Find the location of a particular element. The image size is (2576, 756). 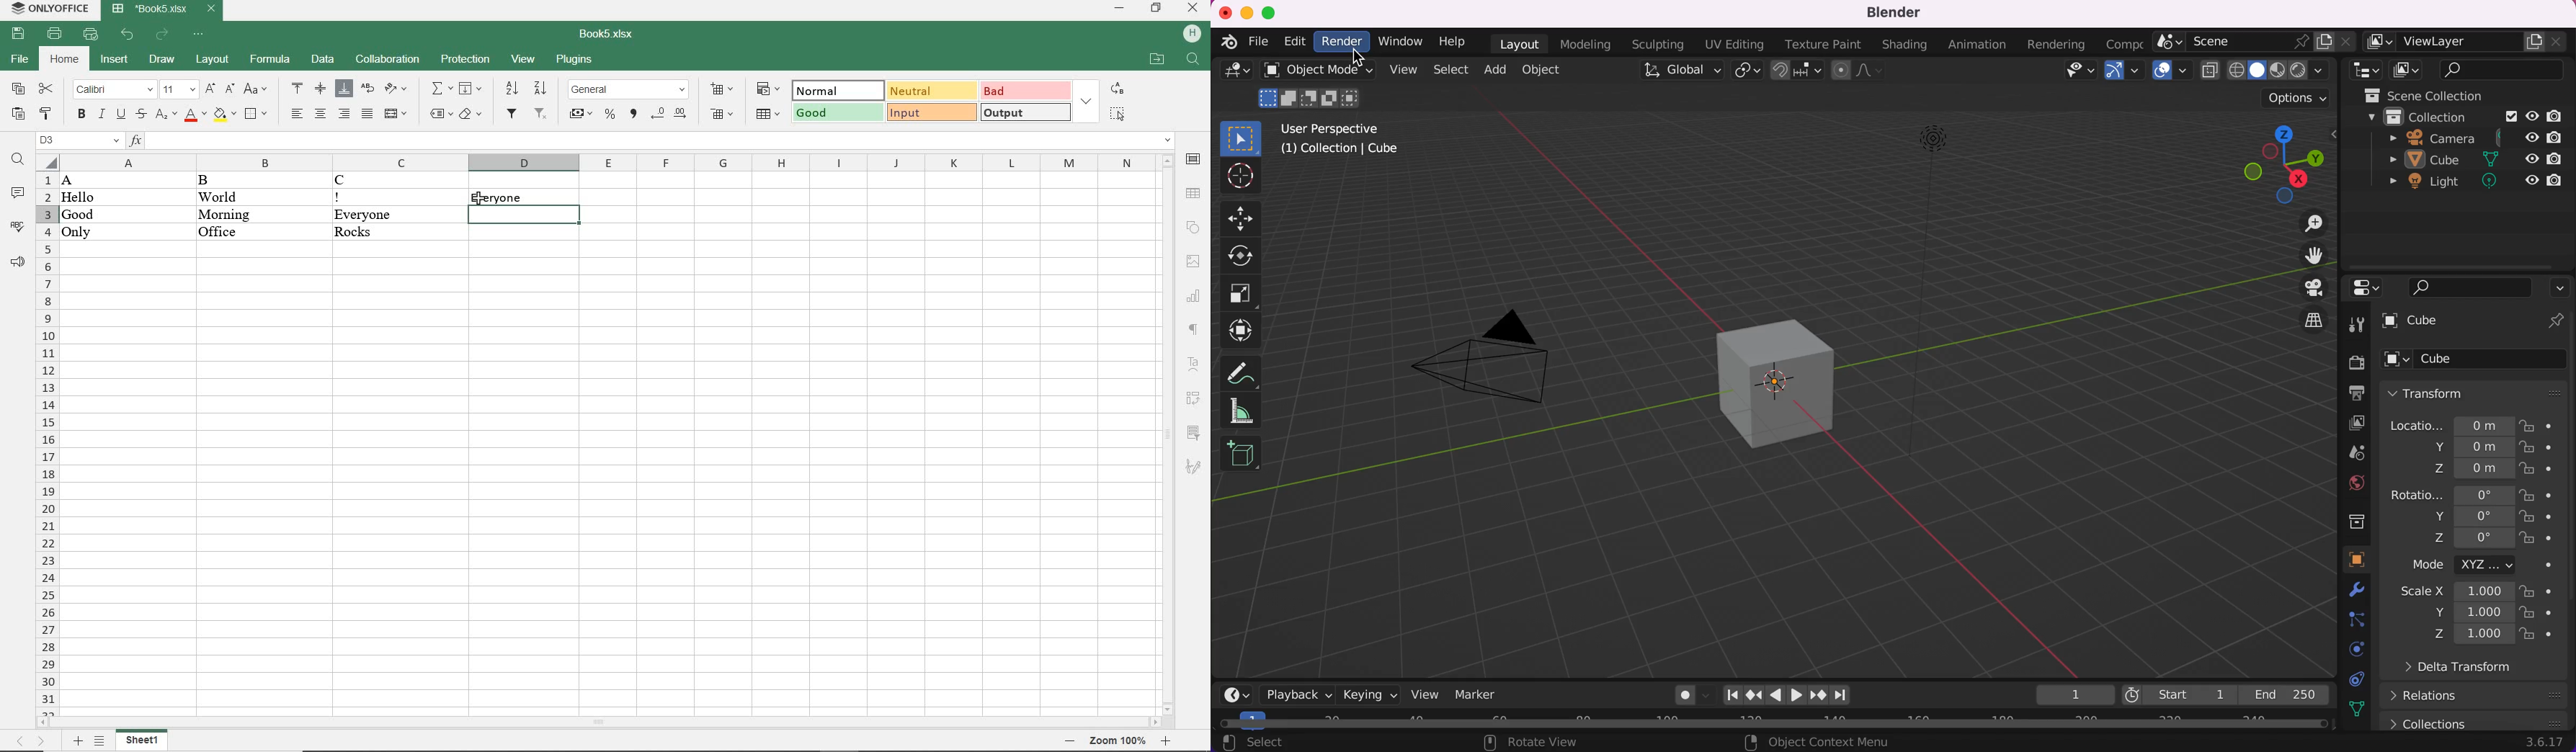

accounting style is located at coordinates (581, 115).